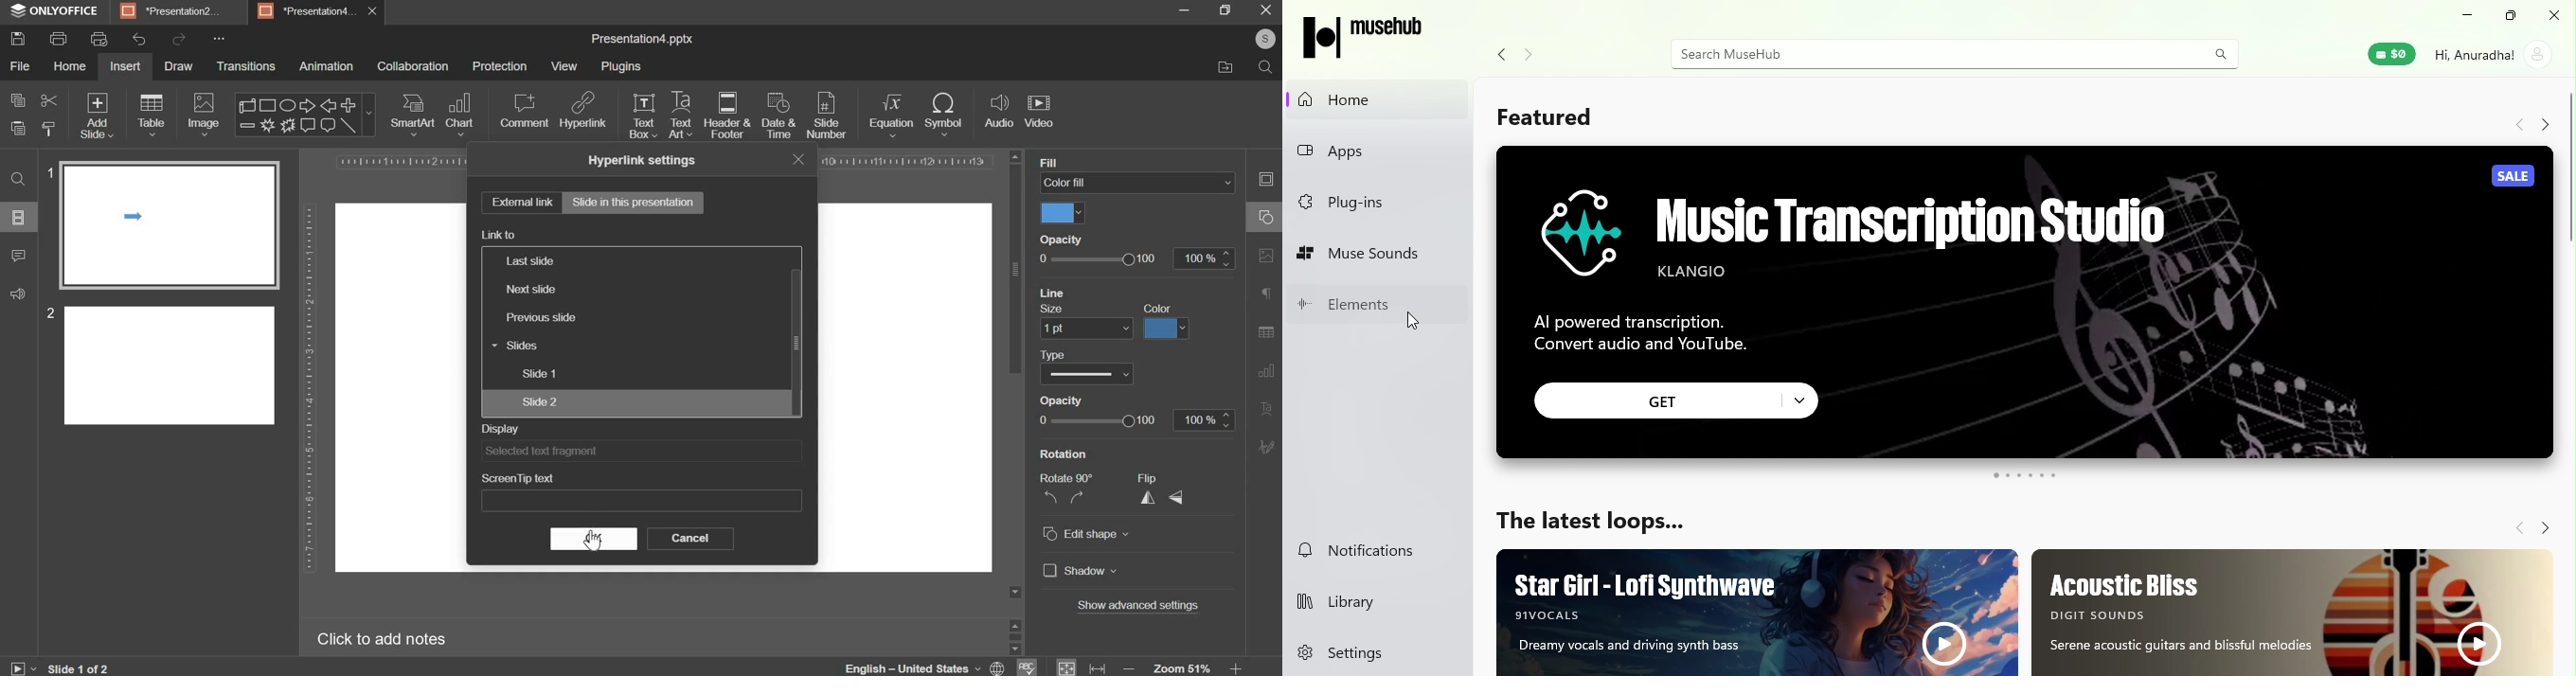 This screenshot has height=700, width=2576. What do you see at coordinates (1068, 310) in the screenshot?
I see `reset background` at bounding box center [1068, 310].